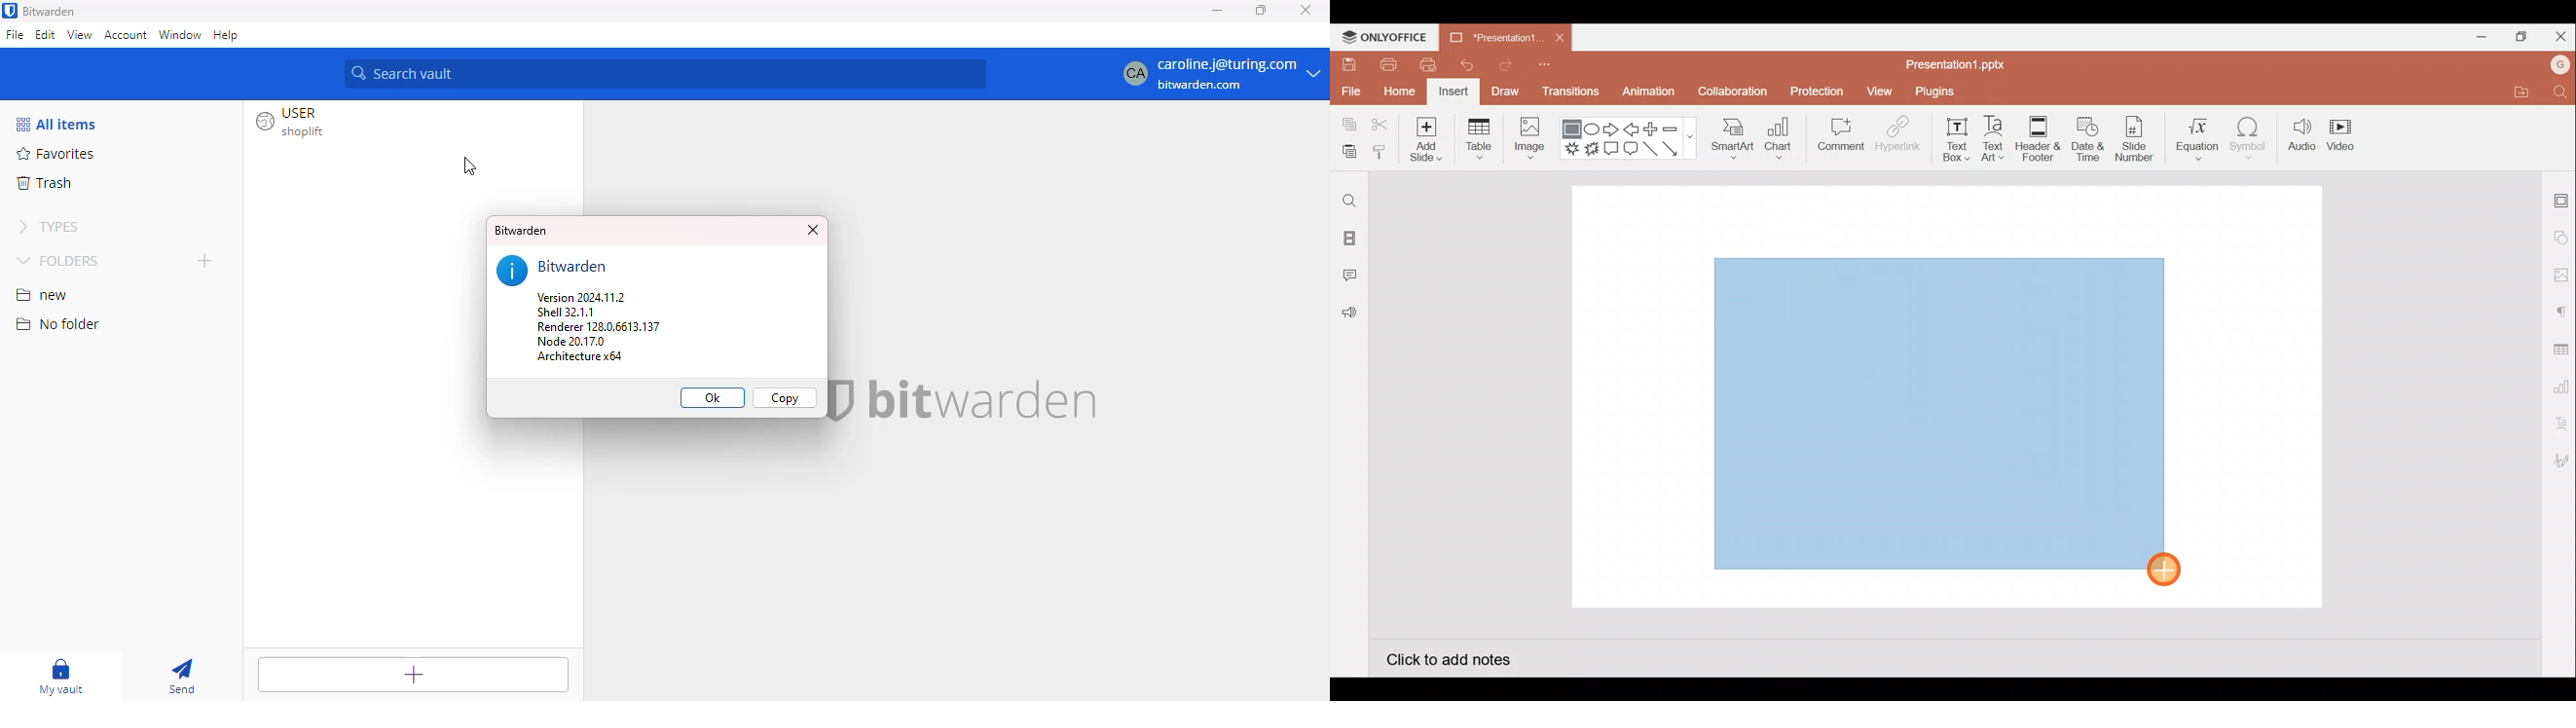 The height and width of the screenshot is (728, 2576). Describe the element at coordinates (181, 677) in the screenshot. I see `send` at that location.